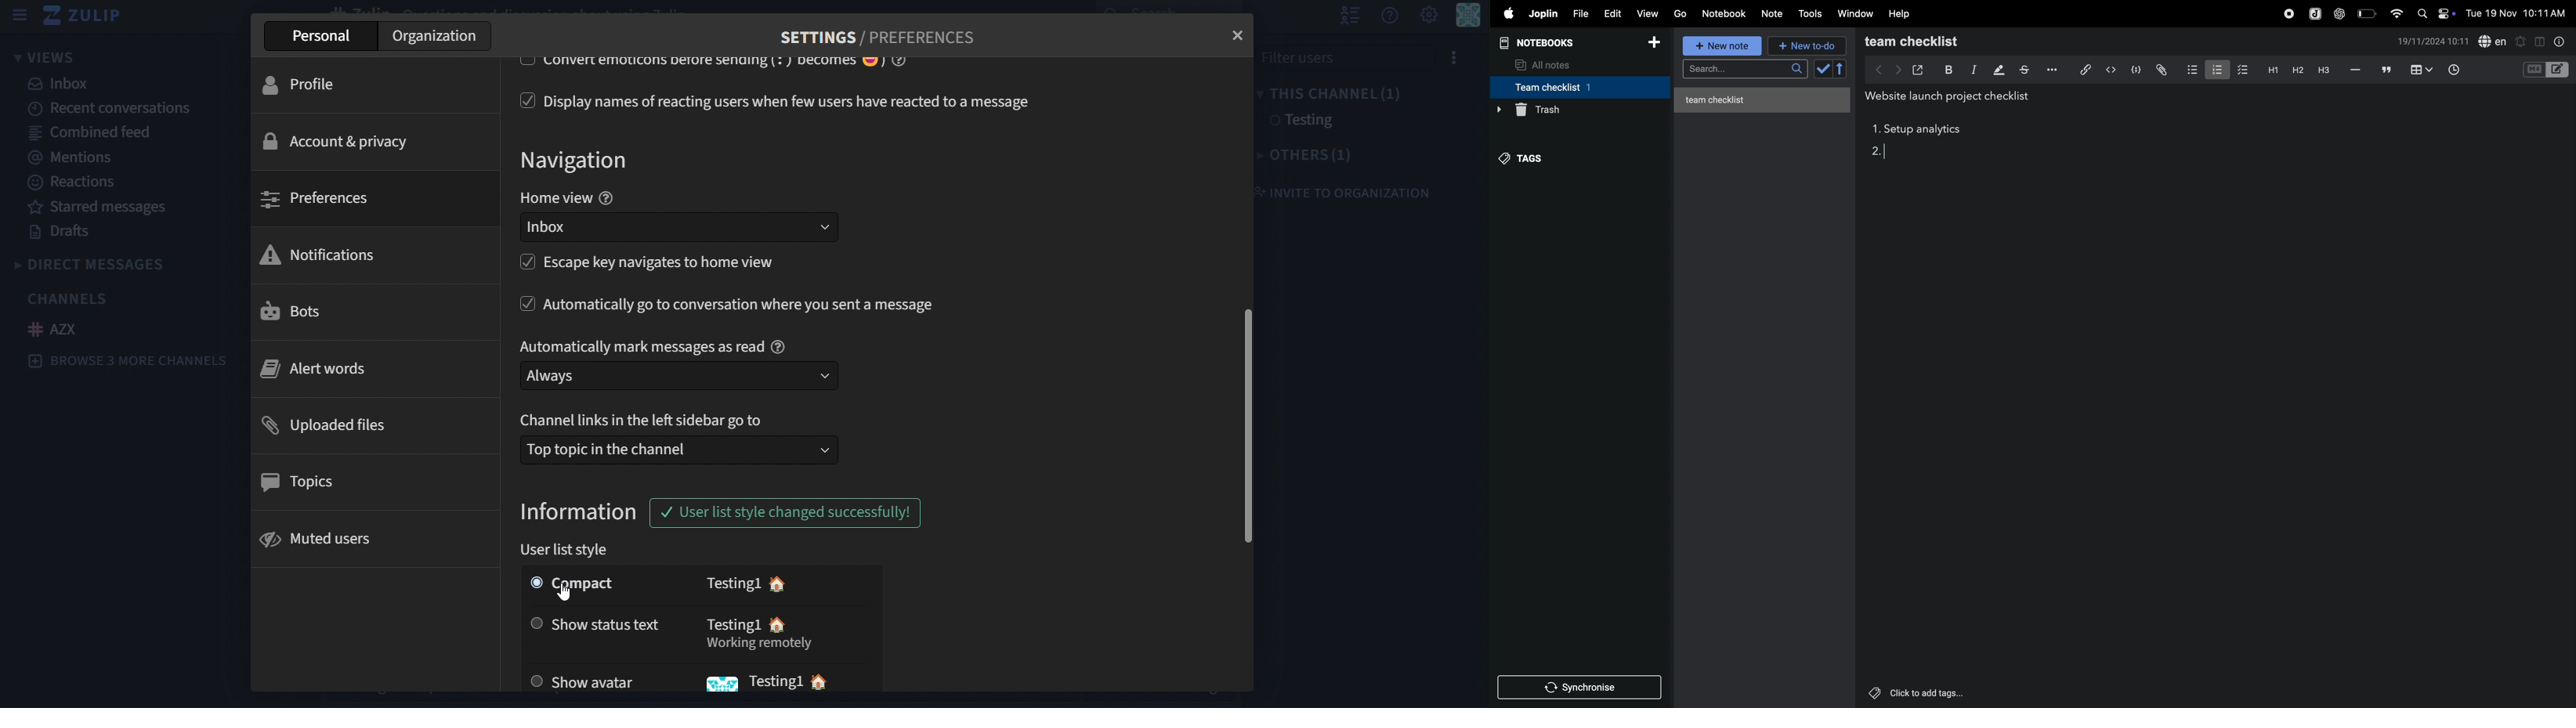 This screenshot has width=2576, height=728. What do you see at coordinates (2434, 43) in the screenshot?
I see `date and time` at bounding box center [2434, 43].